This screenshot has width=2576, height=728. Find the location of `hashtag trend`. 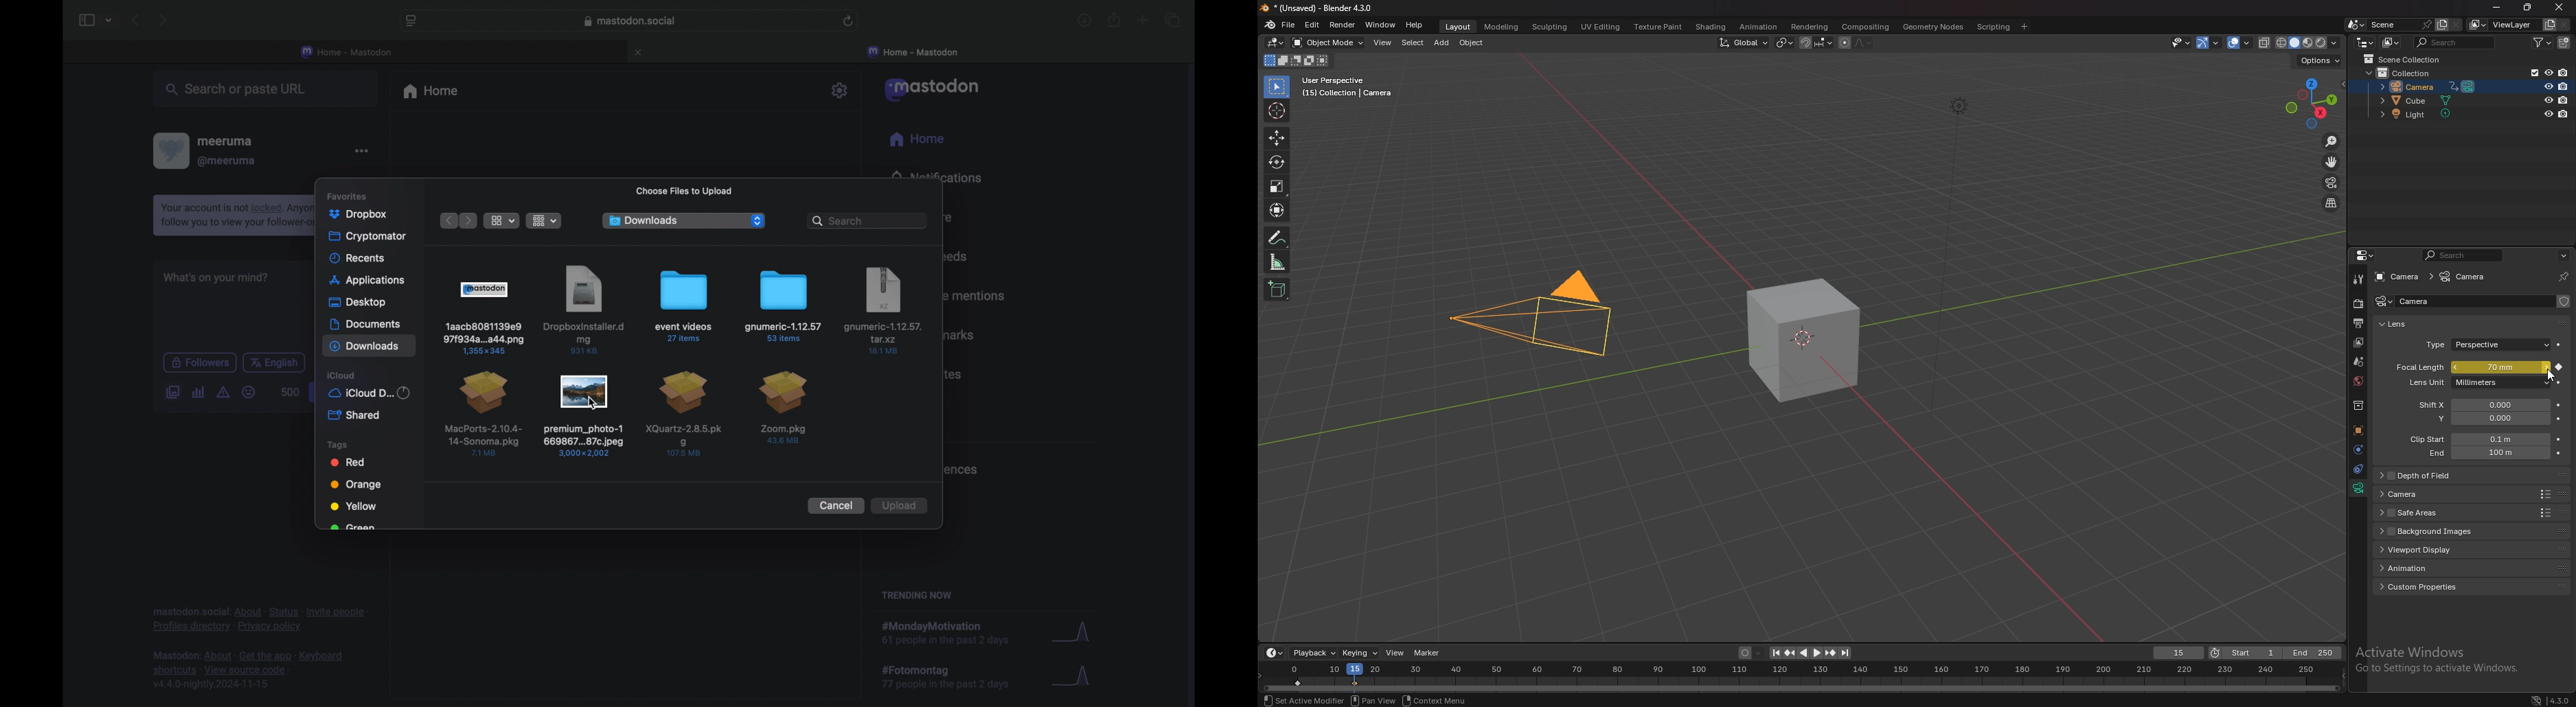

hashtag trend is located at coordinates (954, 678).